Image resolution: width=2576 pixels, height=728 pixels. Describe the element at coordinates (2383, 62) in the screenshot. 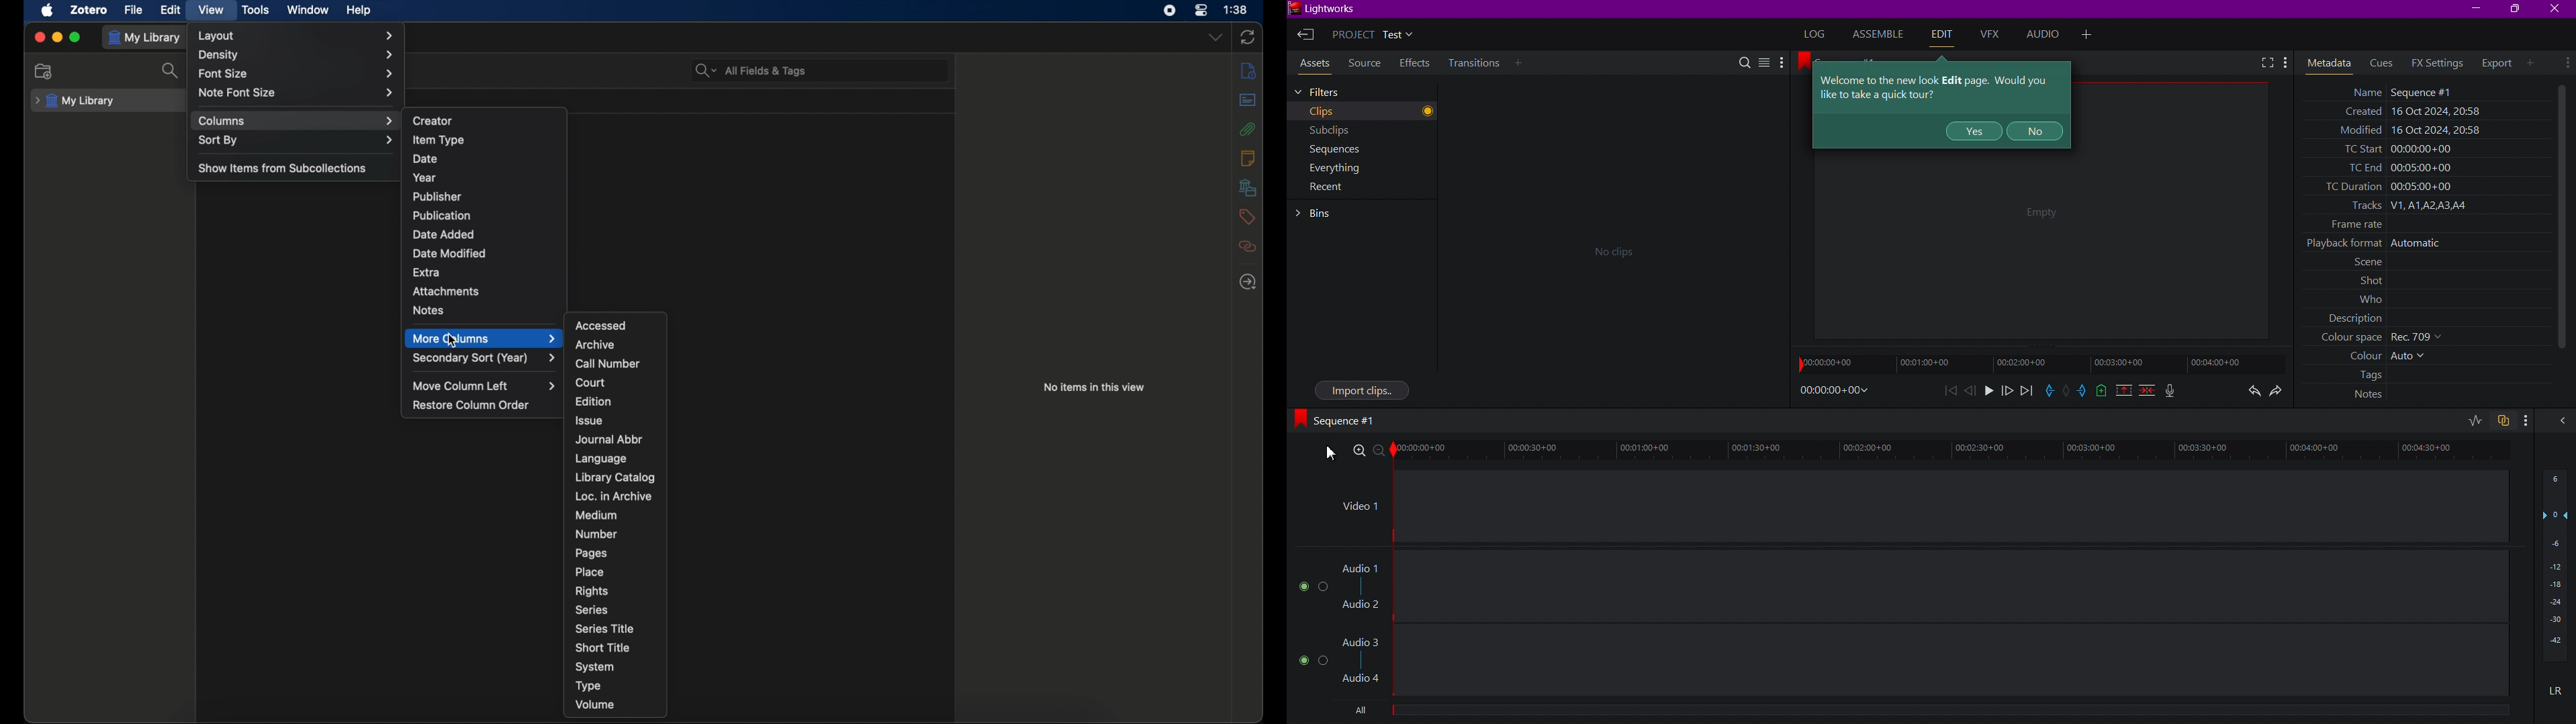

I see `Cues` at that location.